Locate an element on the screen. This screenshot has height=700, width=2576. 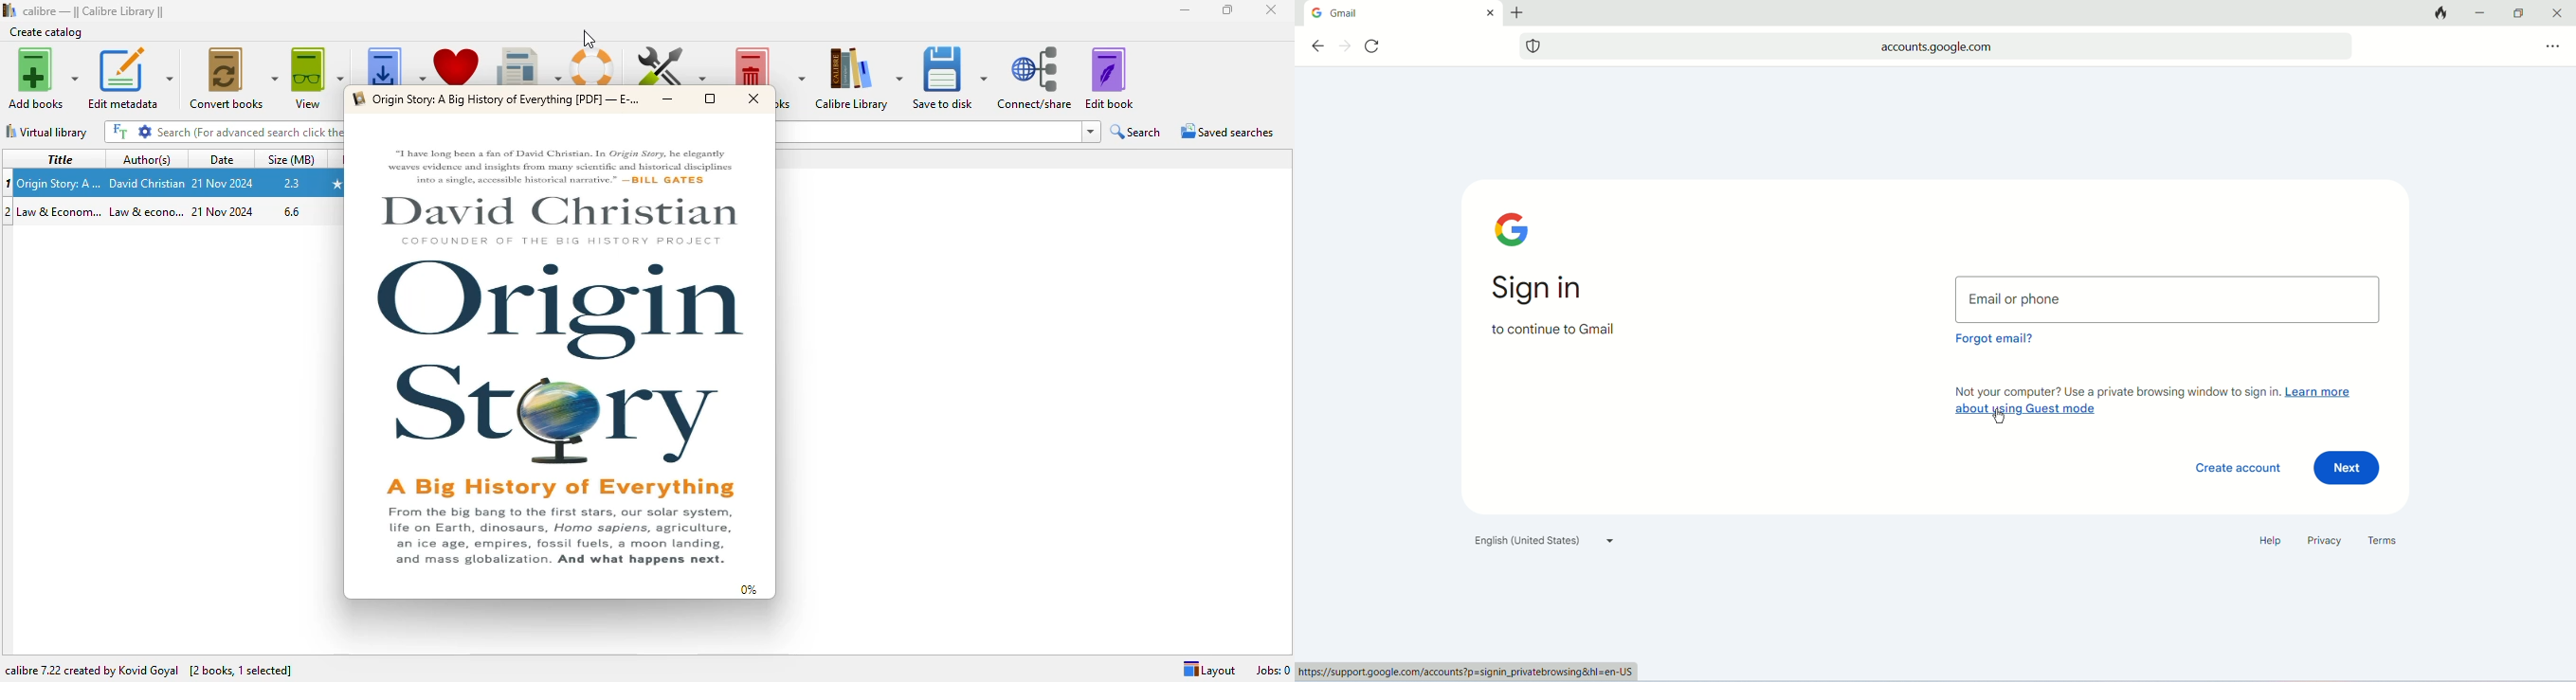
author(s) is located at coordinates (147, 159).